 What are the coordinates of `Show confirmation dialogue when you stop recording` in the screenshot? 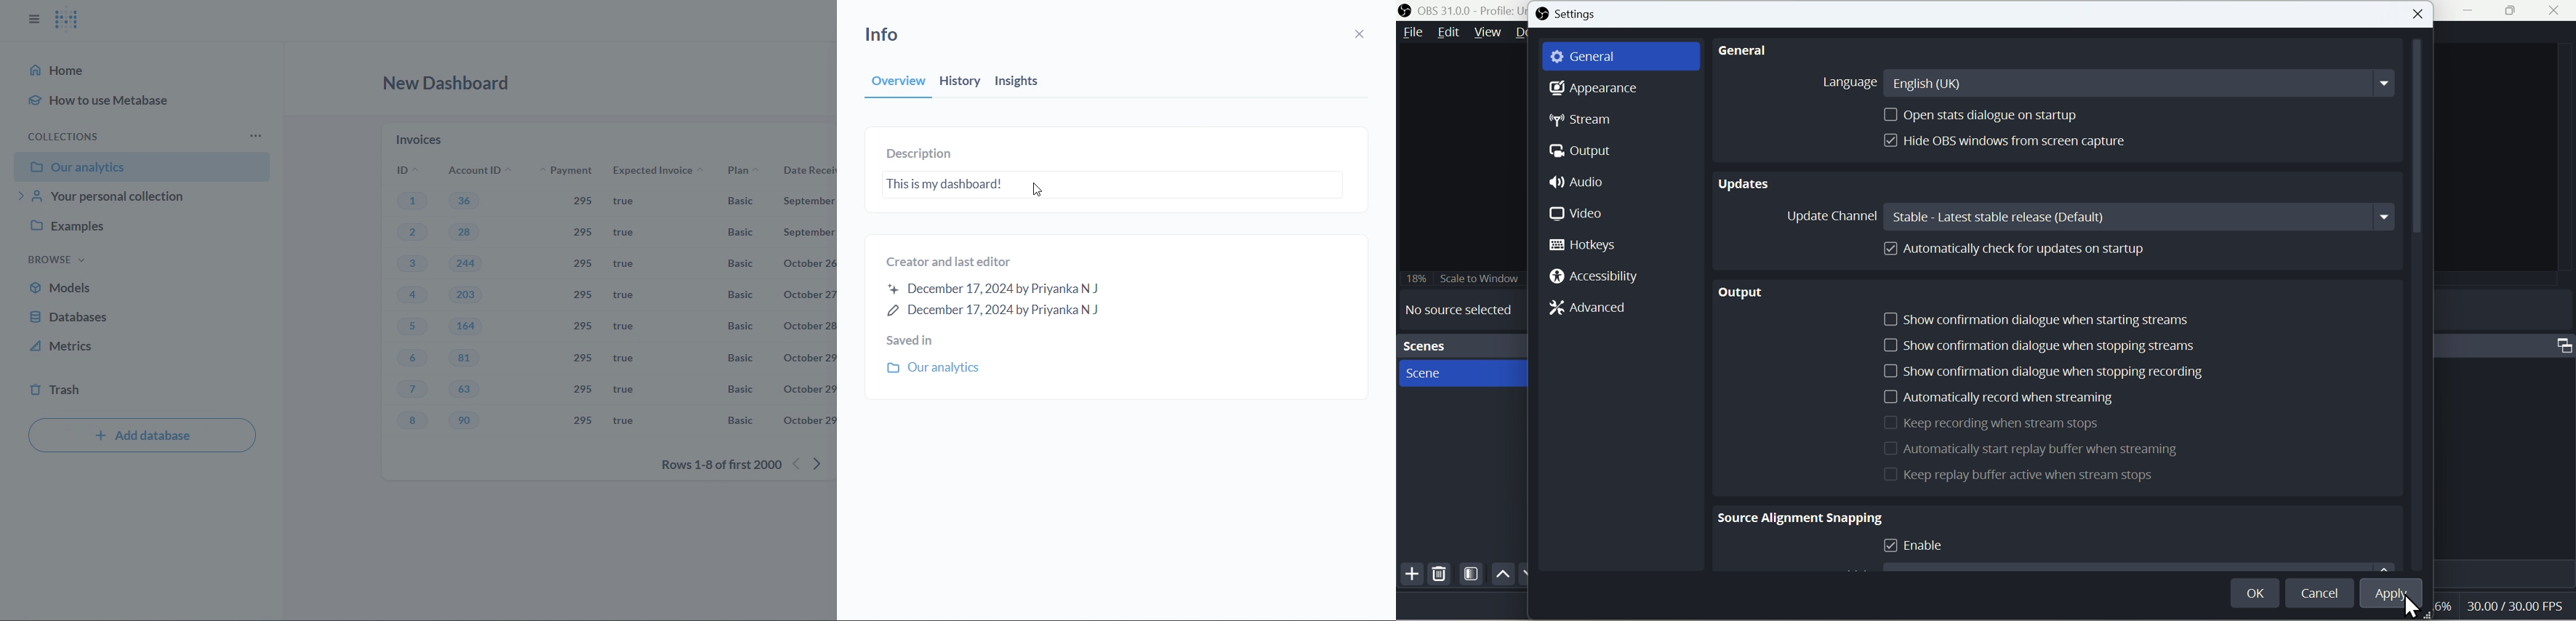 It's located at (2038, 371).